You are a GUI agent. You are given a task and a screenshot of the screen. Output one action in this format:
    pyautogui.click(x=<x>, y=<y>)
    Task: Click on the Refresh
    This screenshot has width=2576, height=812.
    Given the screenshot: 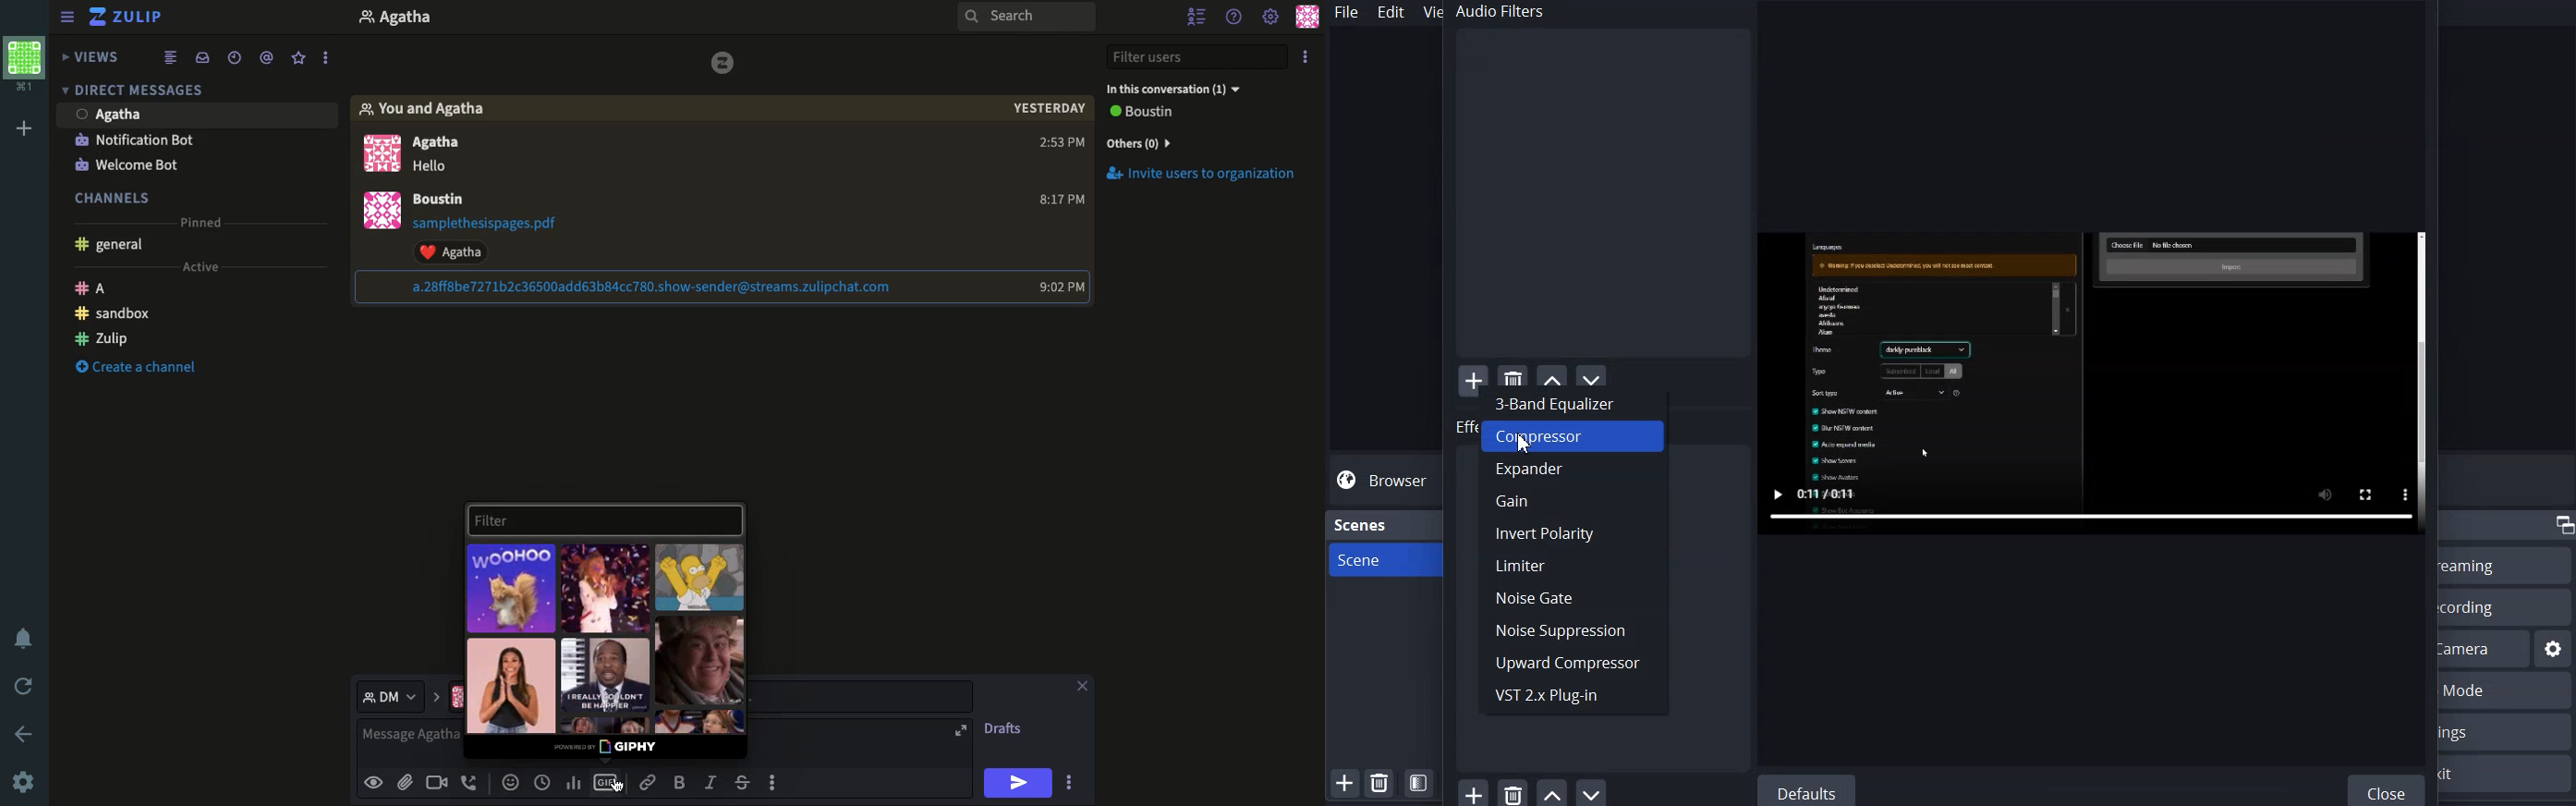 What is the action you would take?
    pyautogui.click(x=23, y=685)
    